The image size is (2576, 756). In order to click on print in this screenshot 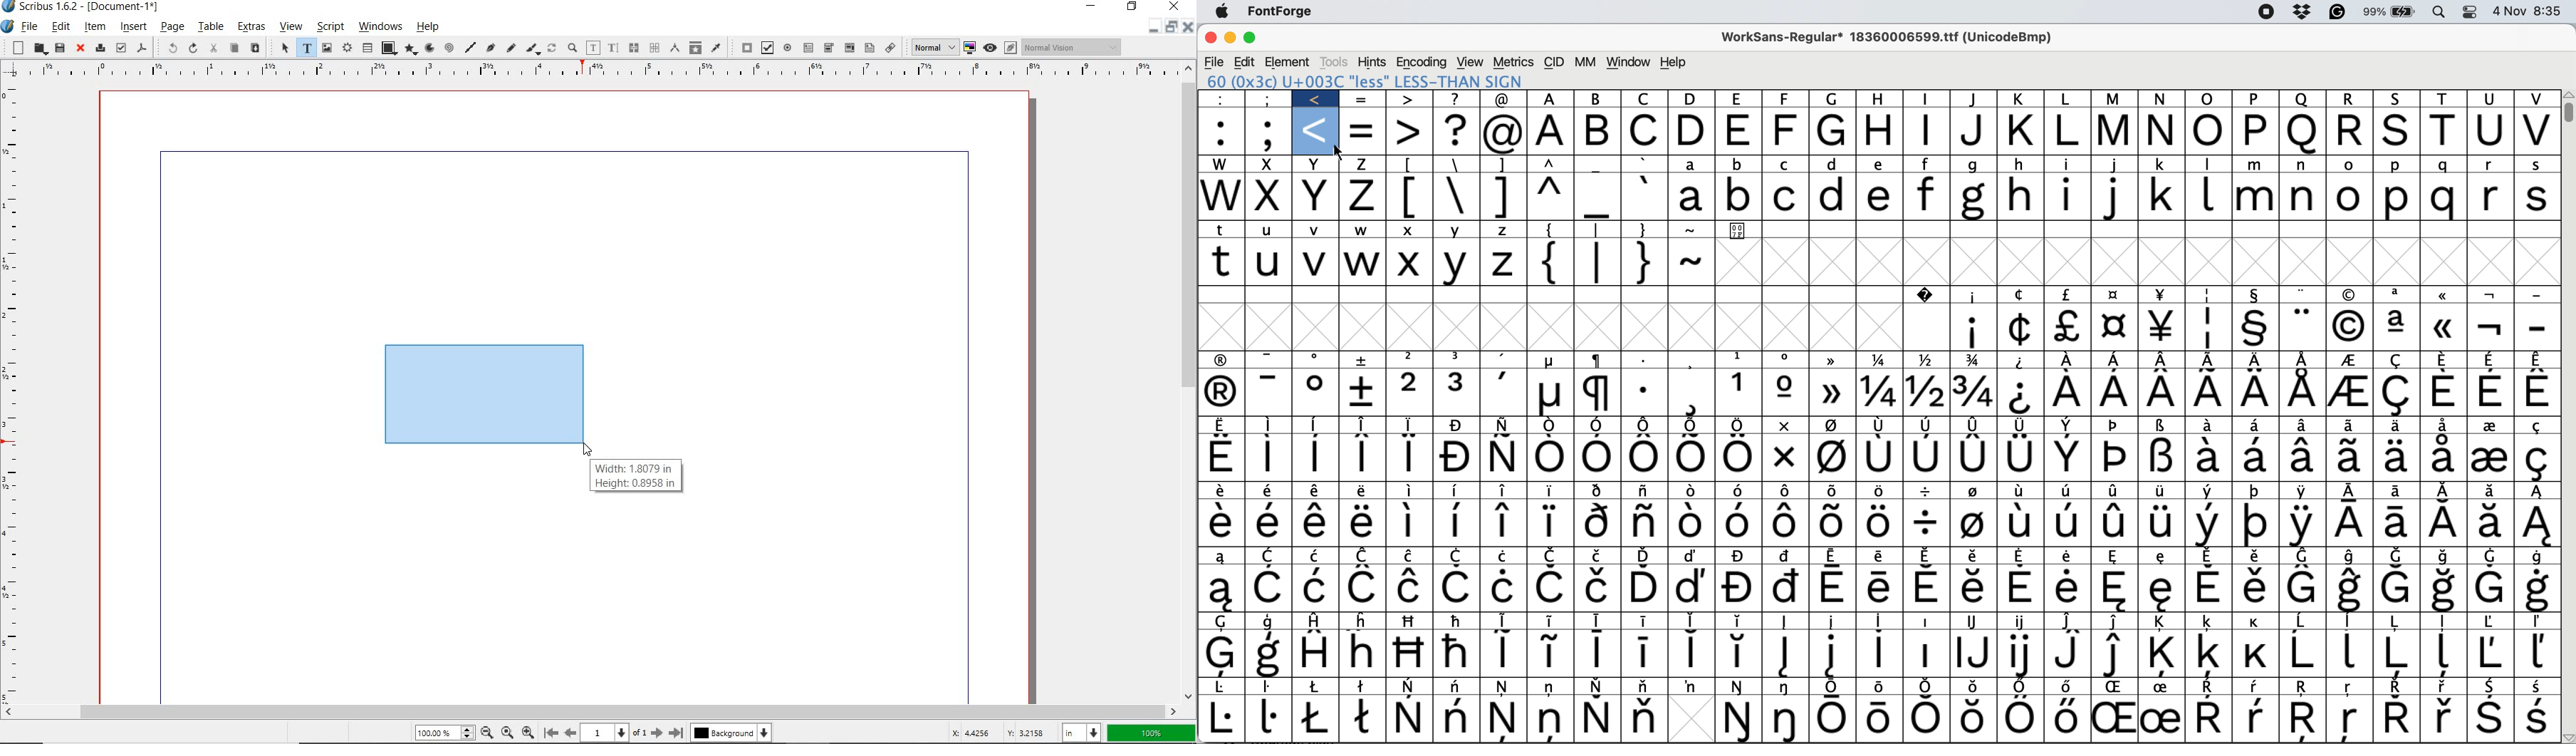, I will do `click(100, 48)`.